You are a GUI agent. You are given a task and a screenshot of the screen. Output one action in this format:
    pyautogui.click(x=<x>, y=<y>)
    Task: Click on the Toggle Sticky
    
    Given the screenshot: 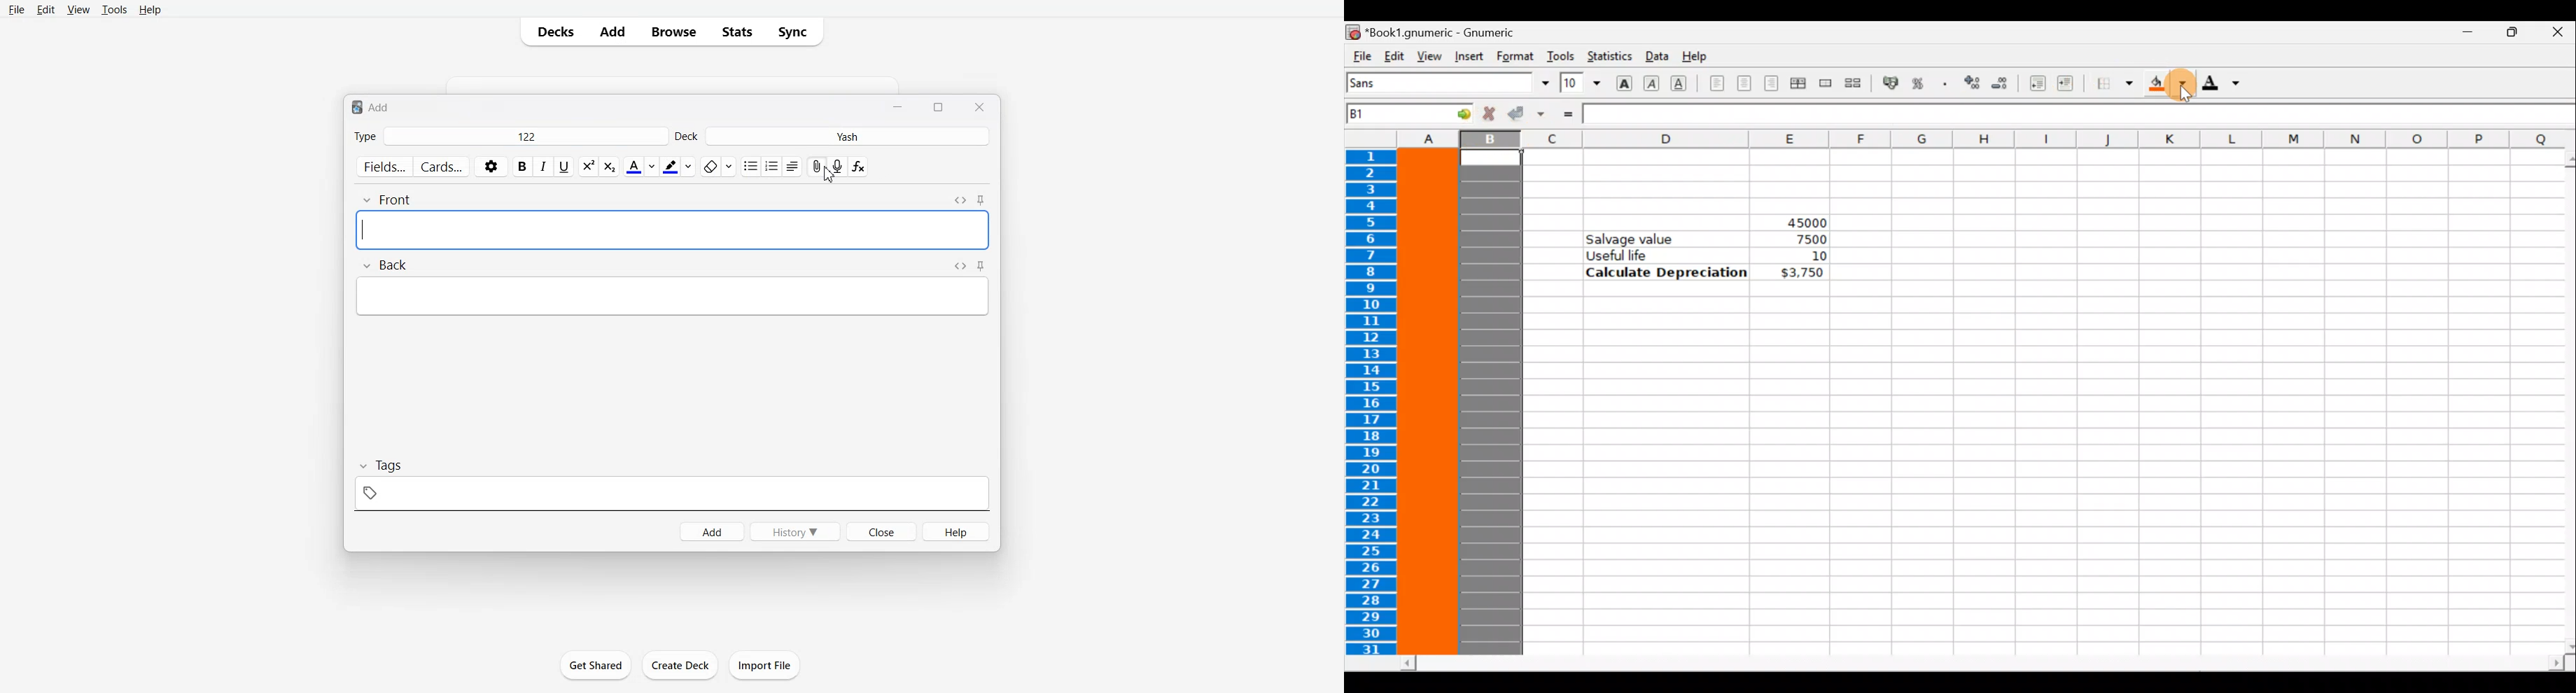 What is the action you would take?
    pyautogui.click(x=981, y=201)
    